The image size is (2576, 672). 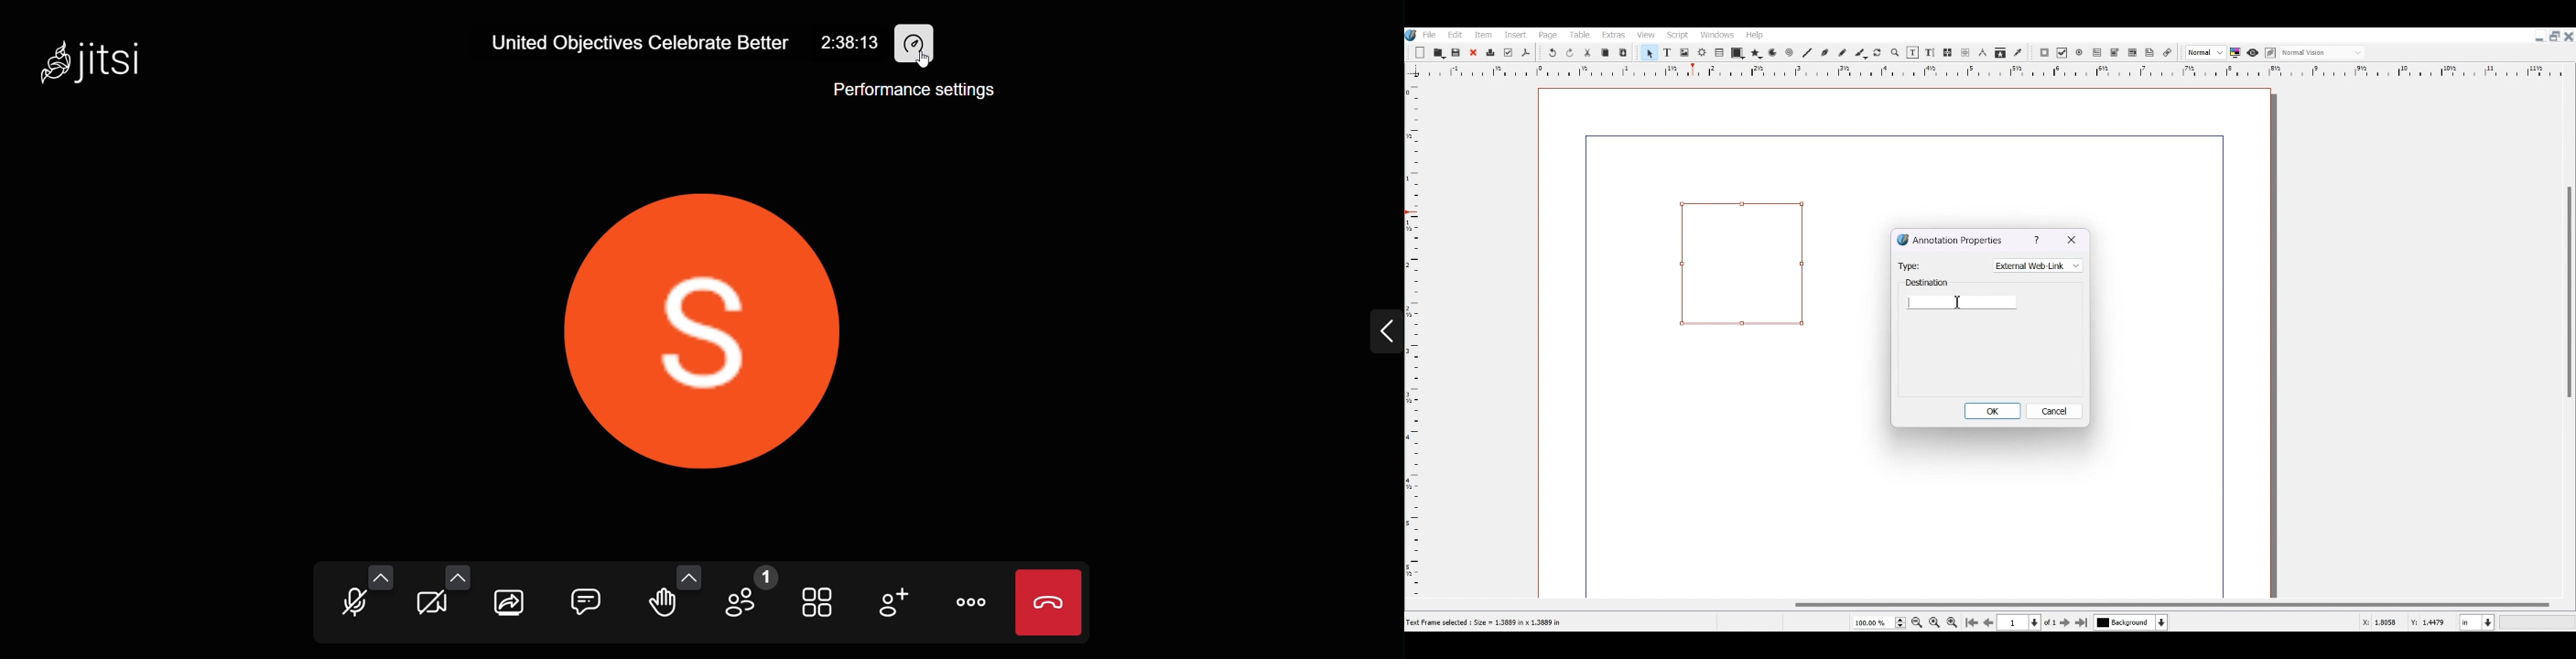 I want to click on Enter Destination, so click(x=1962, y=295).